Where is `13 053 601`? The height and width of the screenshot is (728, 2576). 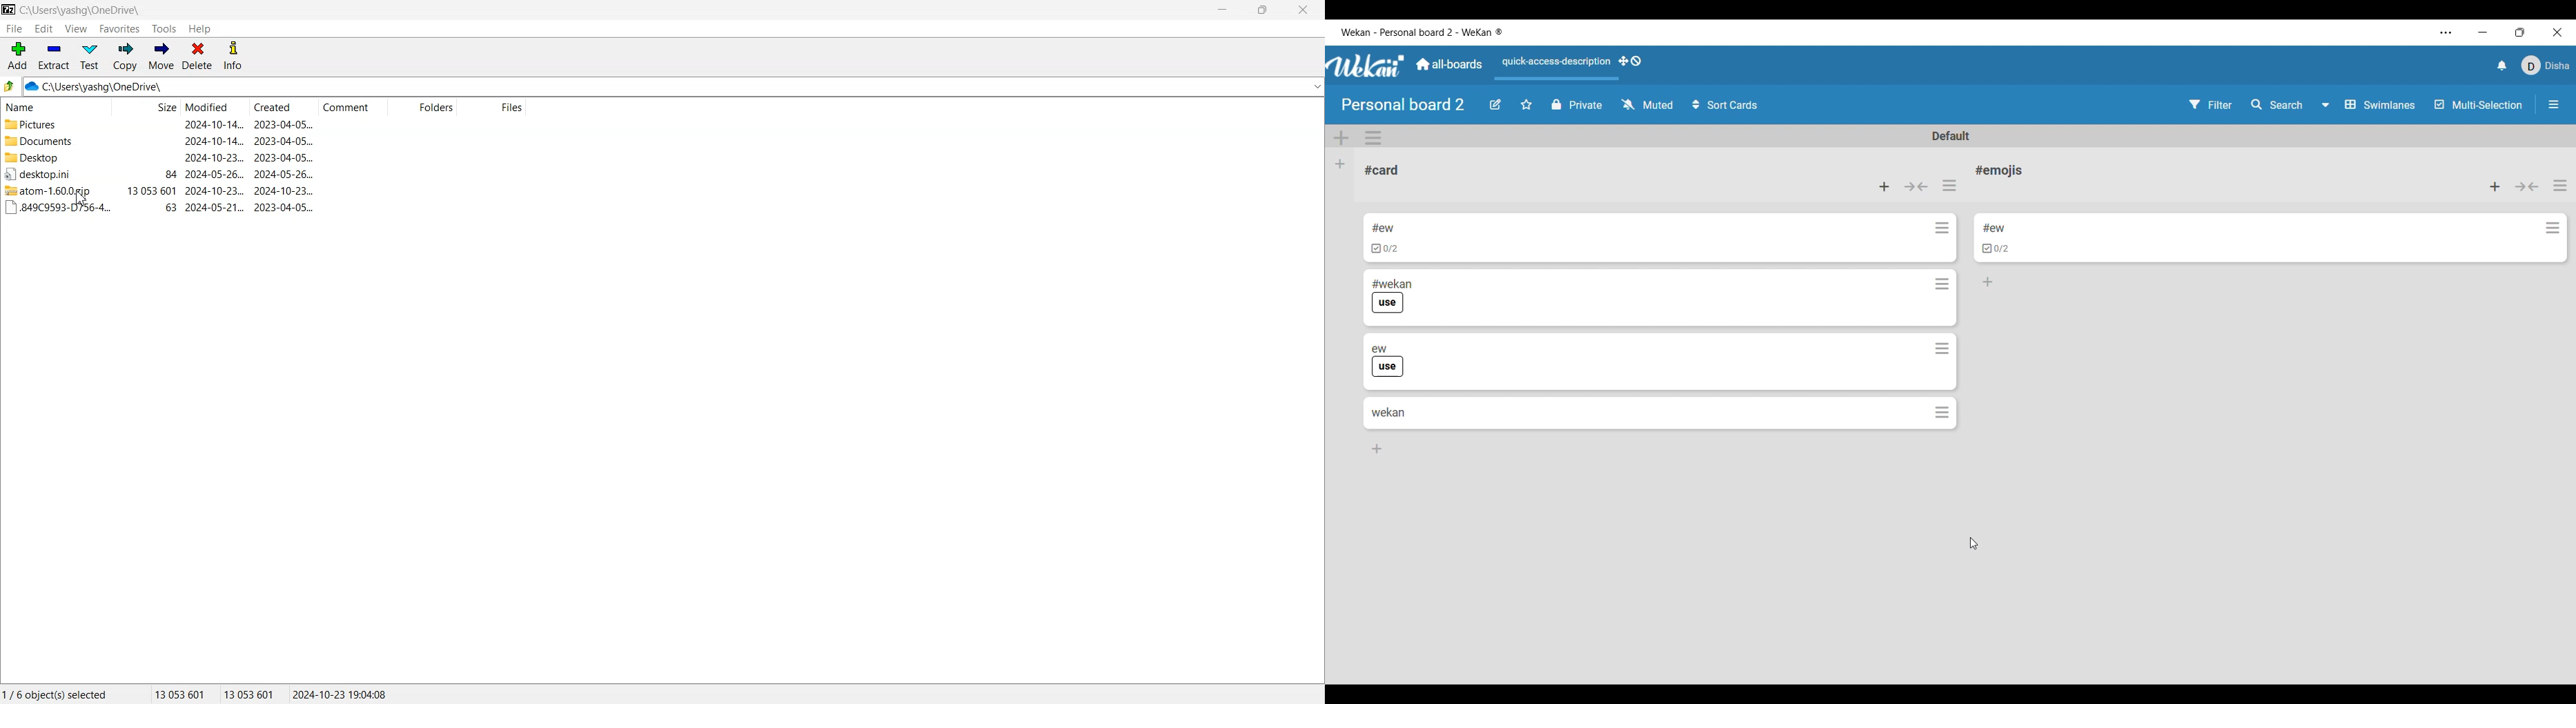 13 053 601 is located at coordinates (180, 694).